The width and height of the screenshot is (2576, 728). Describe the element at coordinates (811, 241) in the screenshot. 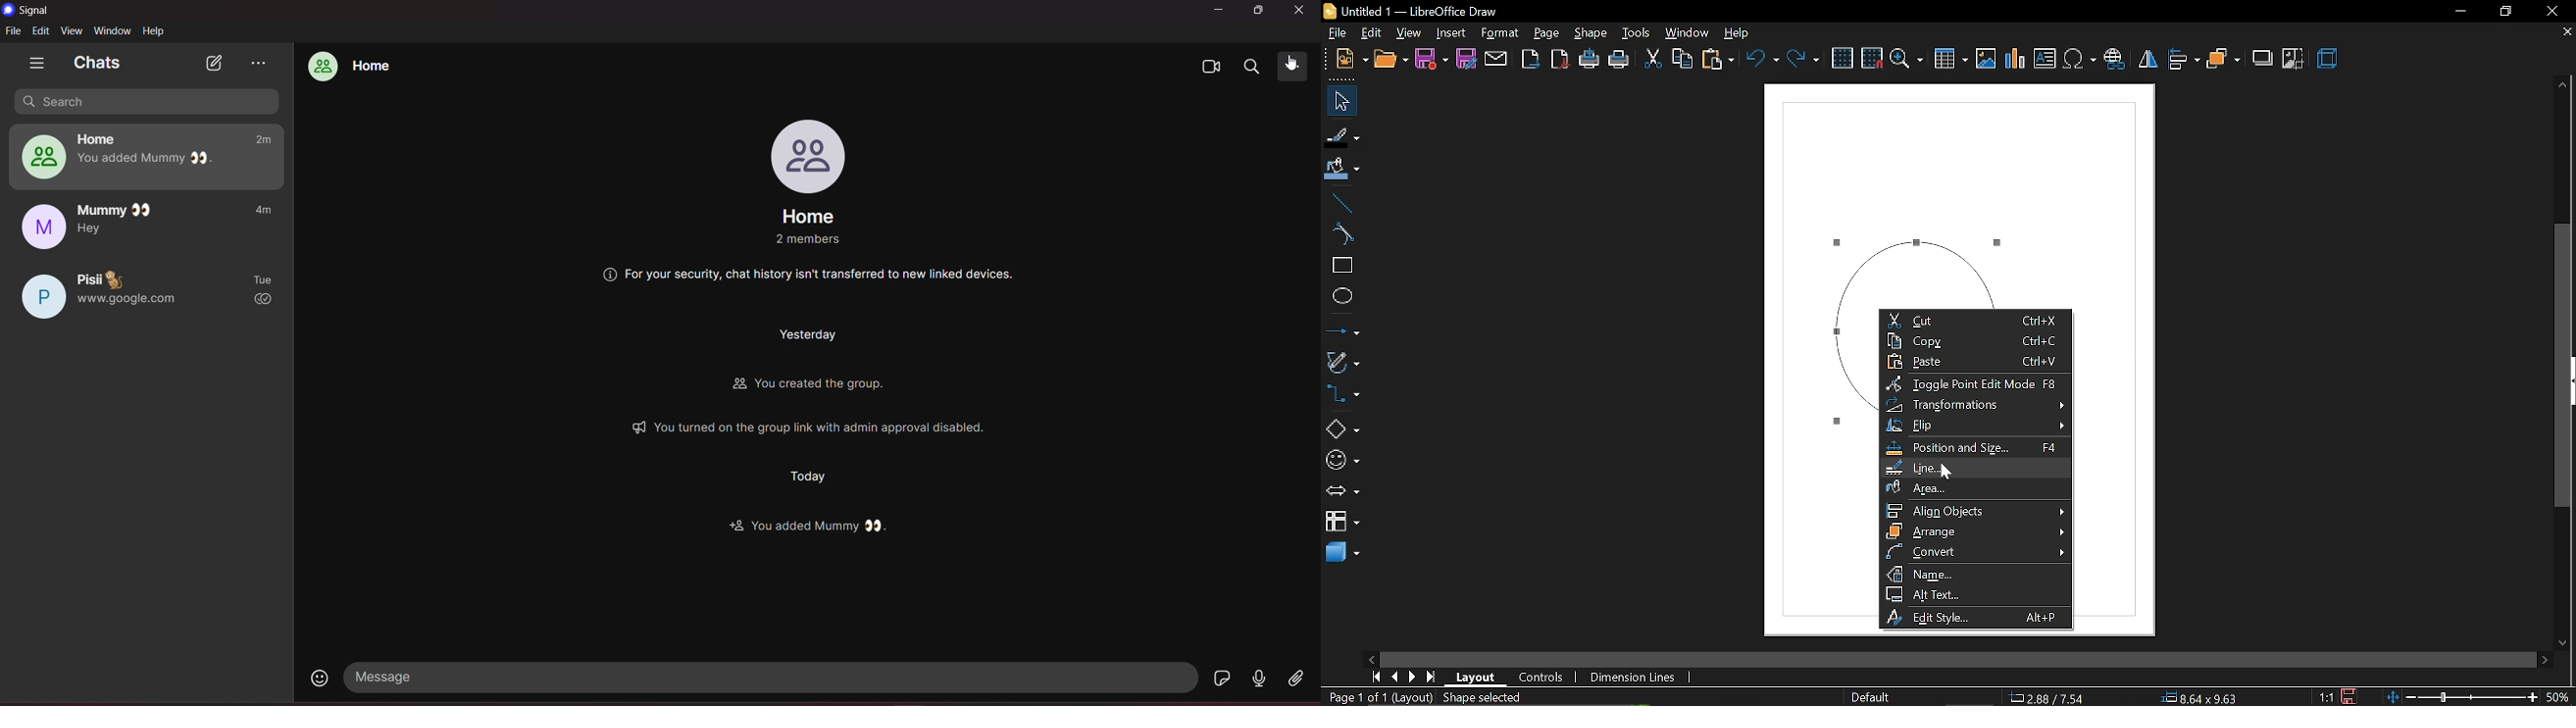

I see `` at that location.